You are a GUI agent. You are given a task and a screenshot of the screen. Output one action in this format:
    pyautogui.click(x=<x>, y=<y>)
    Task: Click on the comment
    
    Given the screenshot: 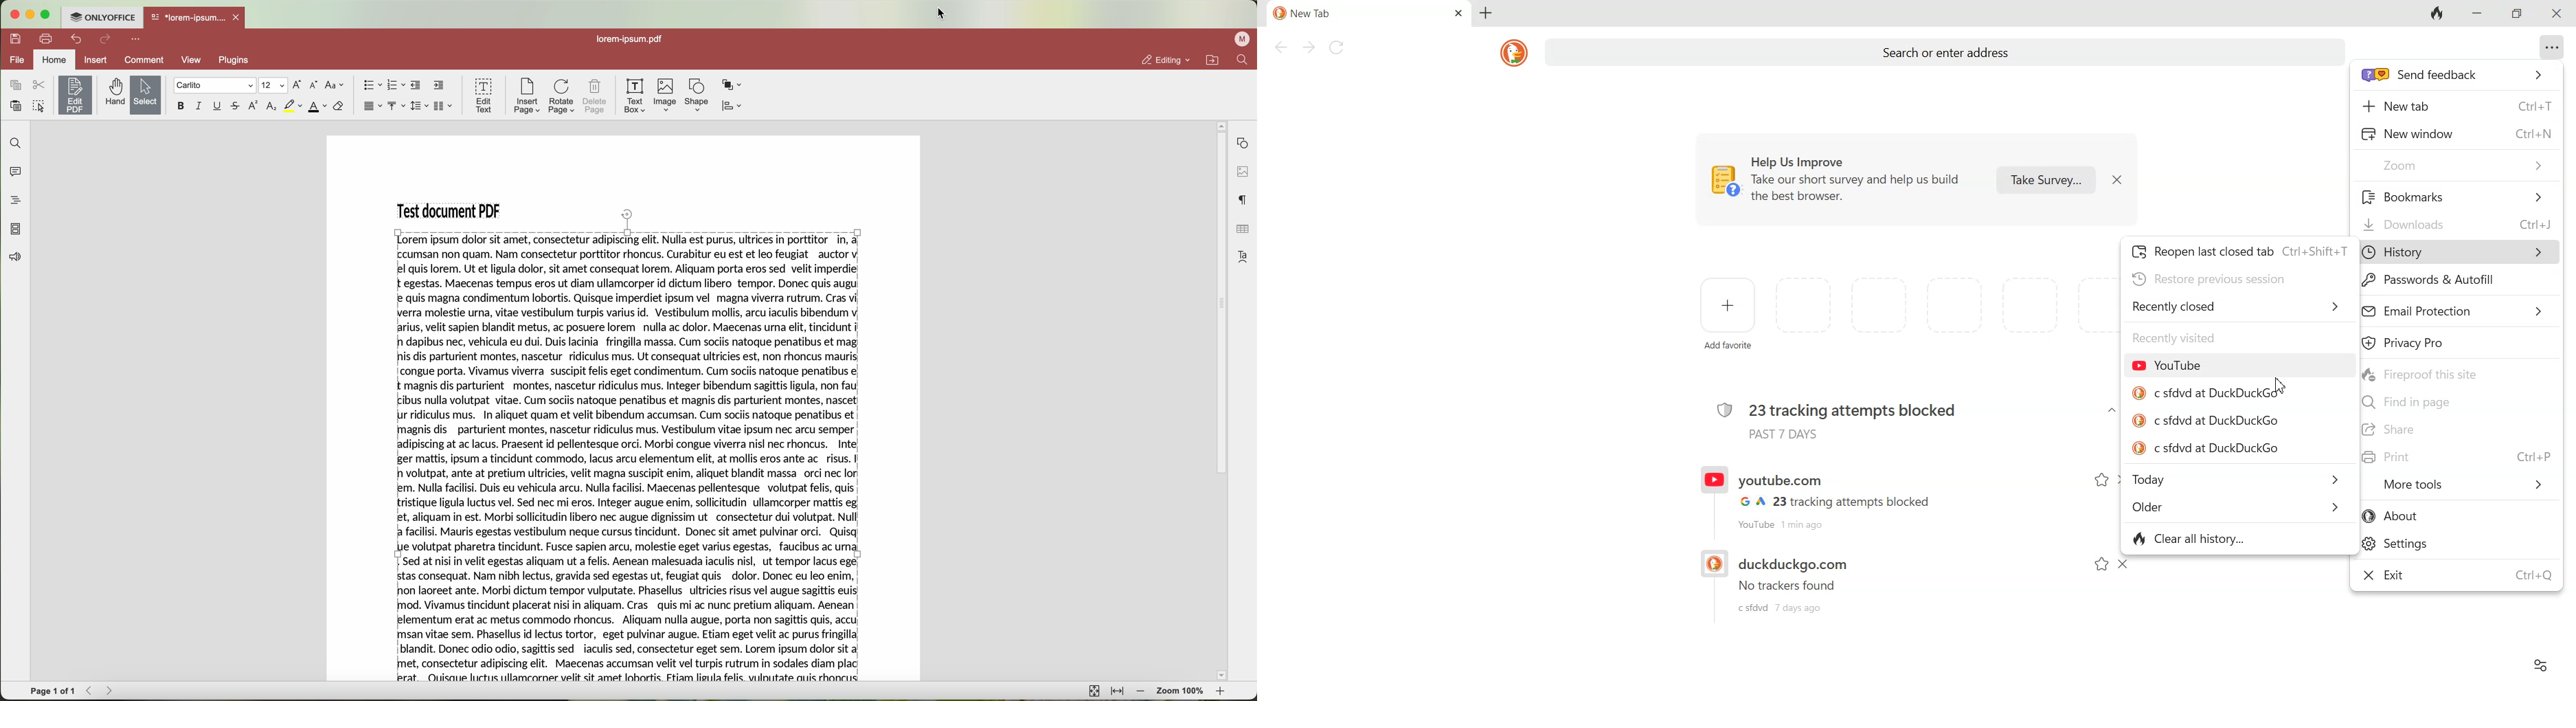 What is the action you would take?
    pyautogui.click(x=144, y=61)
    